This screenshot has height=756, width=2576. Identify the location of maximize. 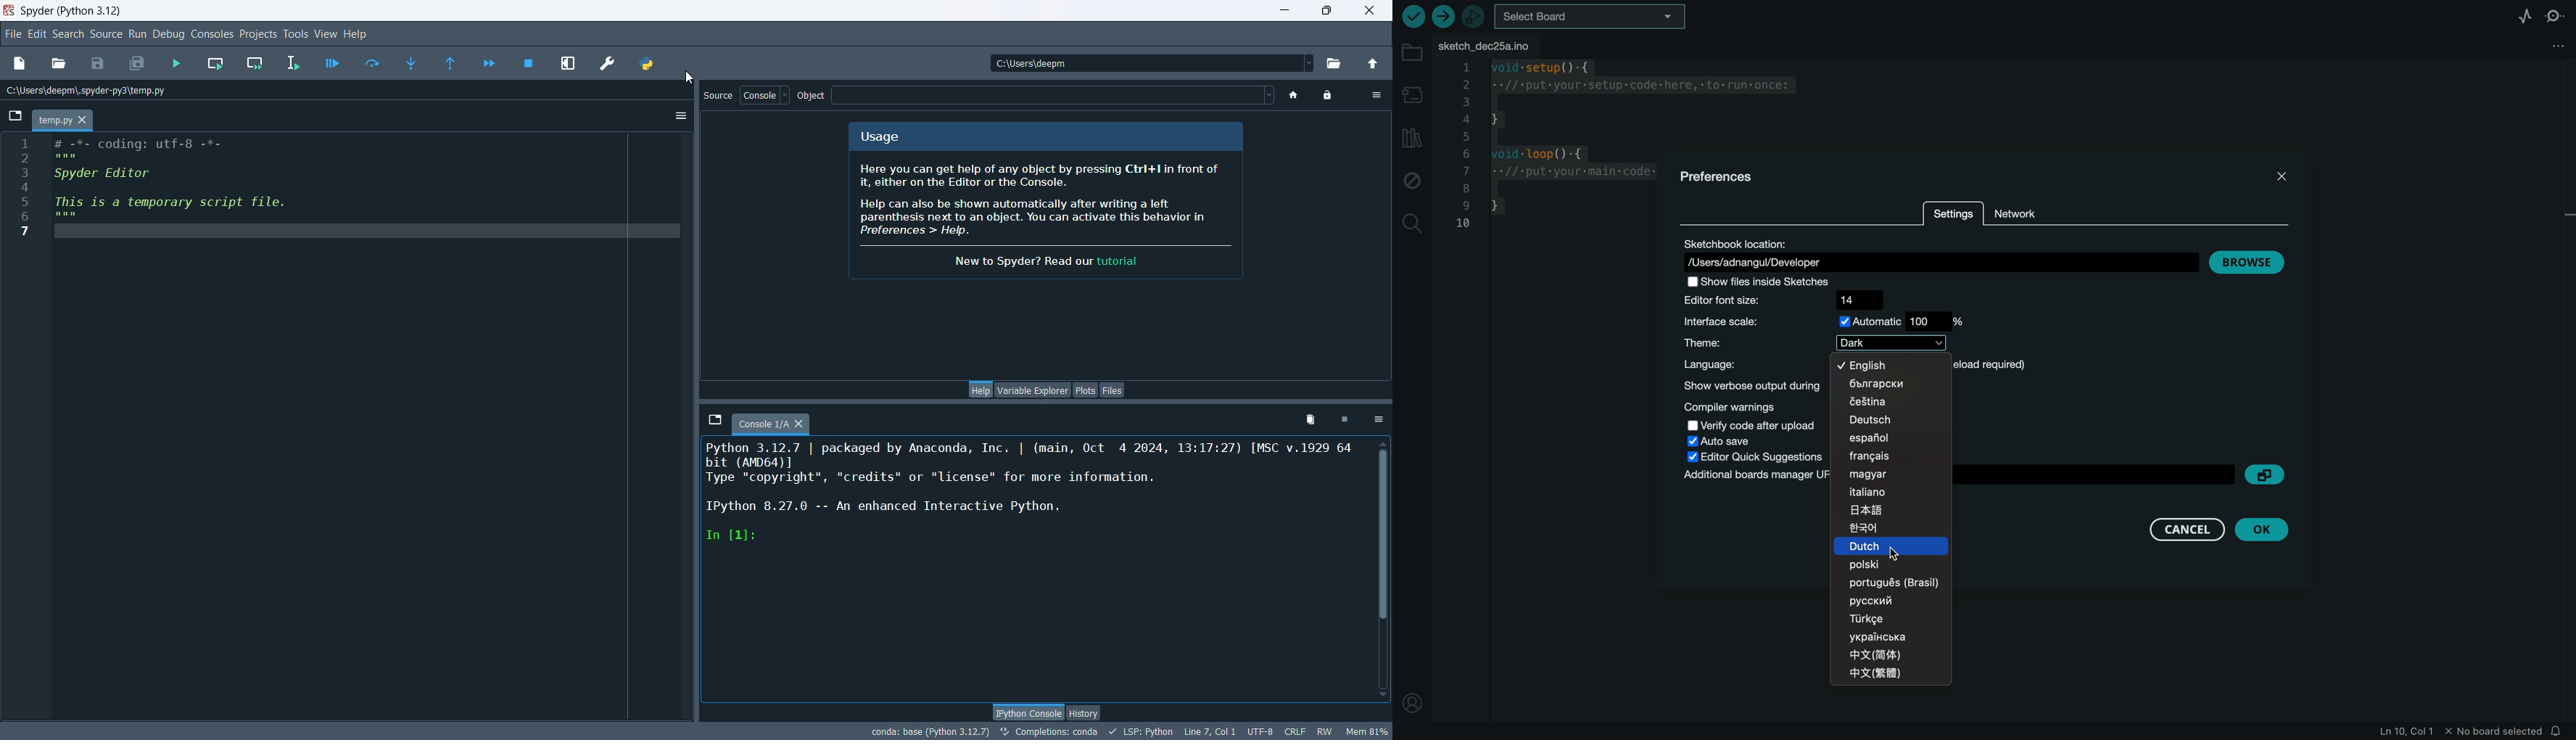
(1326, 10).